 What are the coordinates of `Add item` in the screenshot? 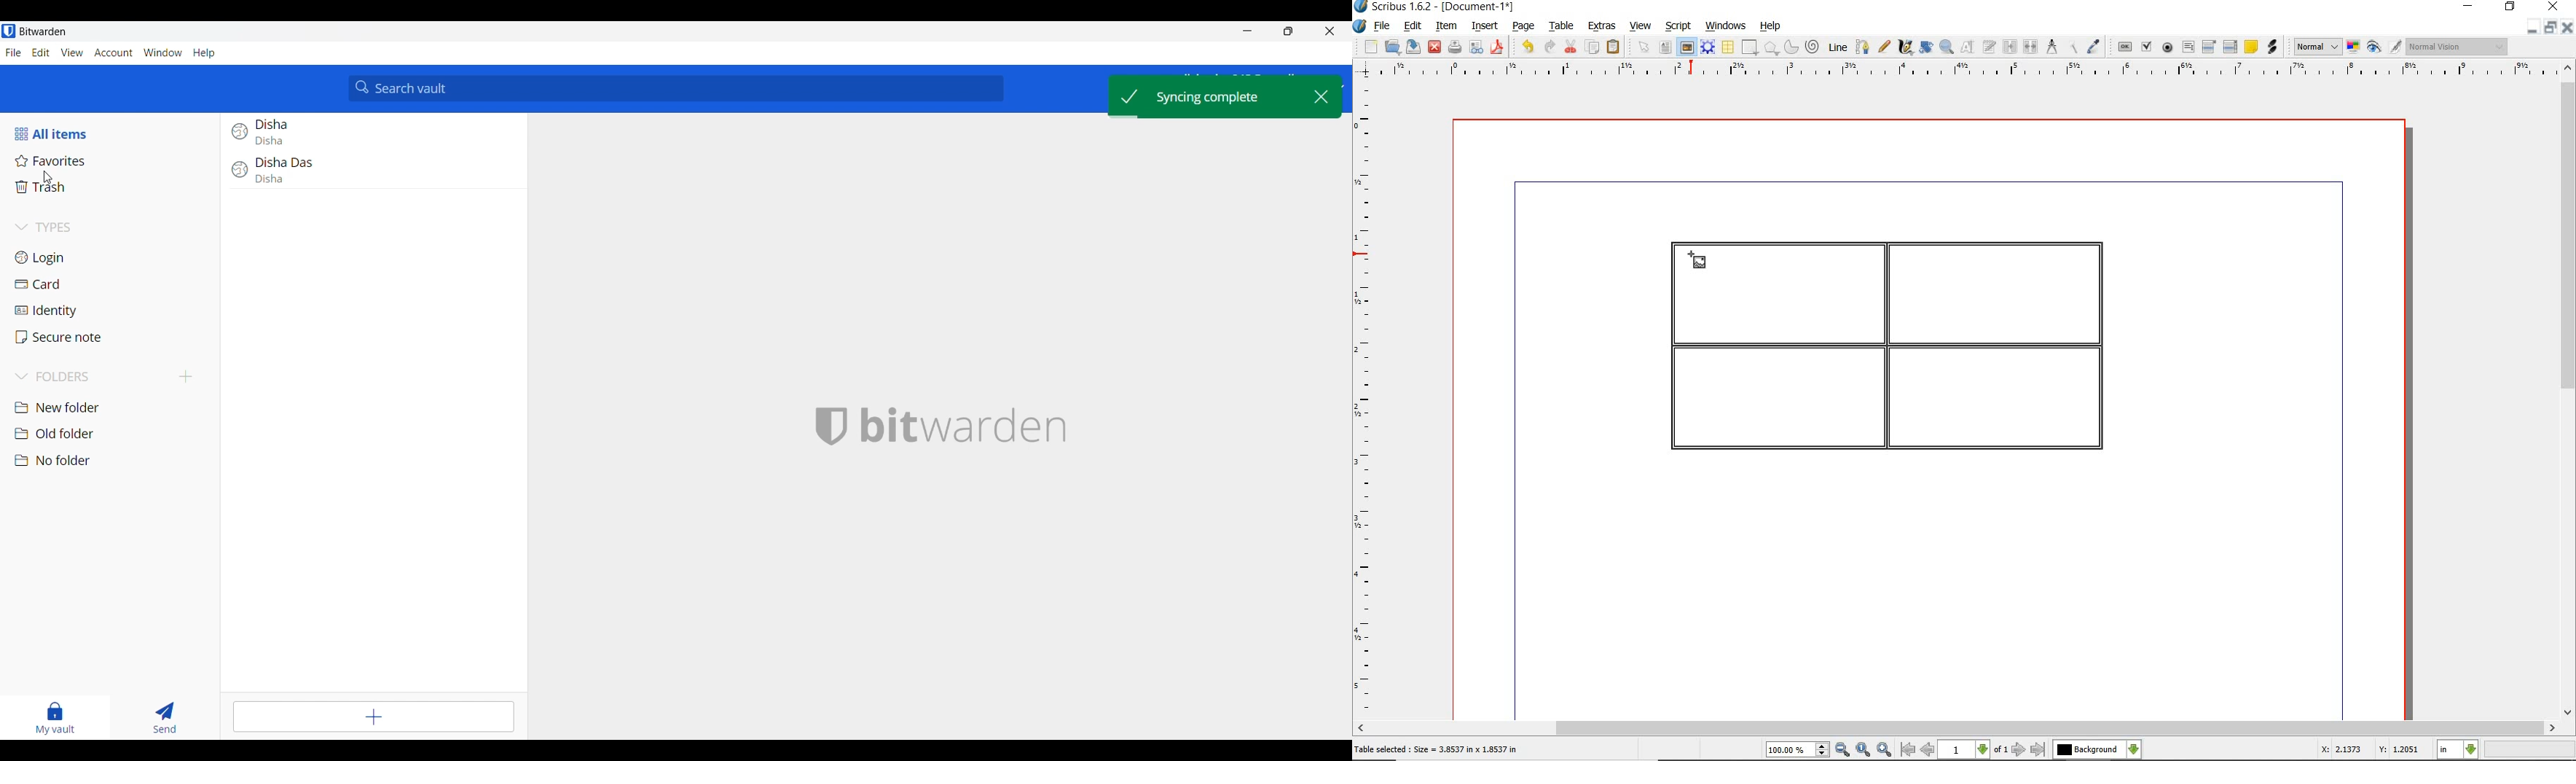 It's located at (373, 717).